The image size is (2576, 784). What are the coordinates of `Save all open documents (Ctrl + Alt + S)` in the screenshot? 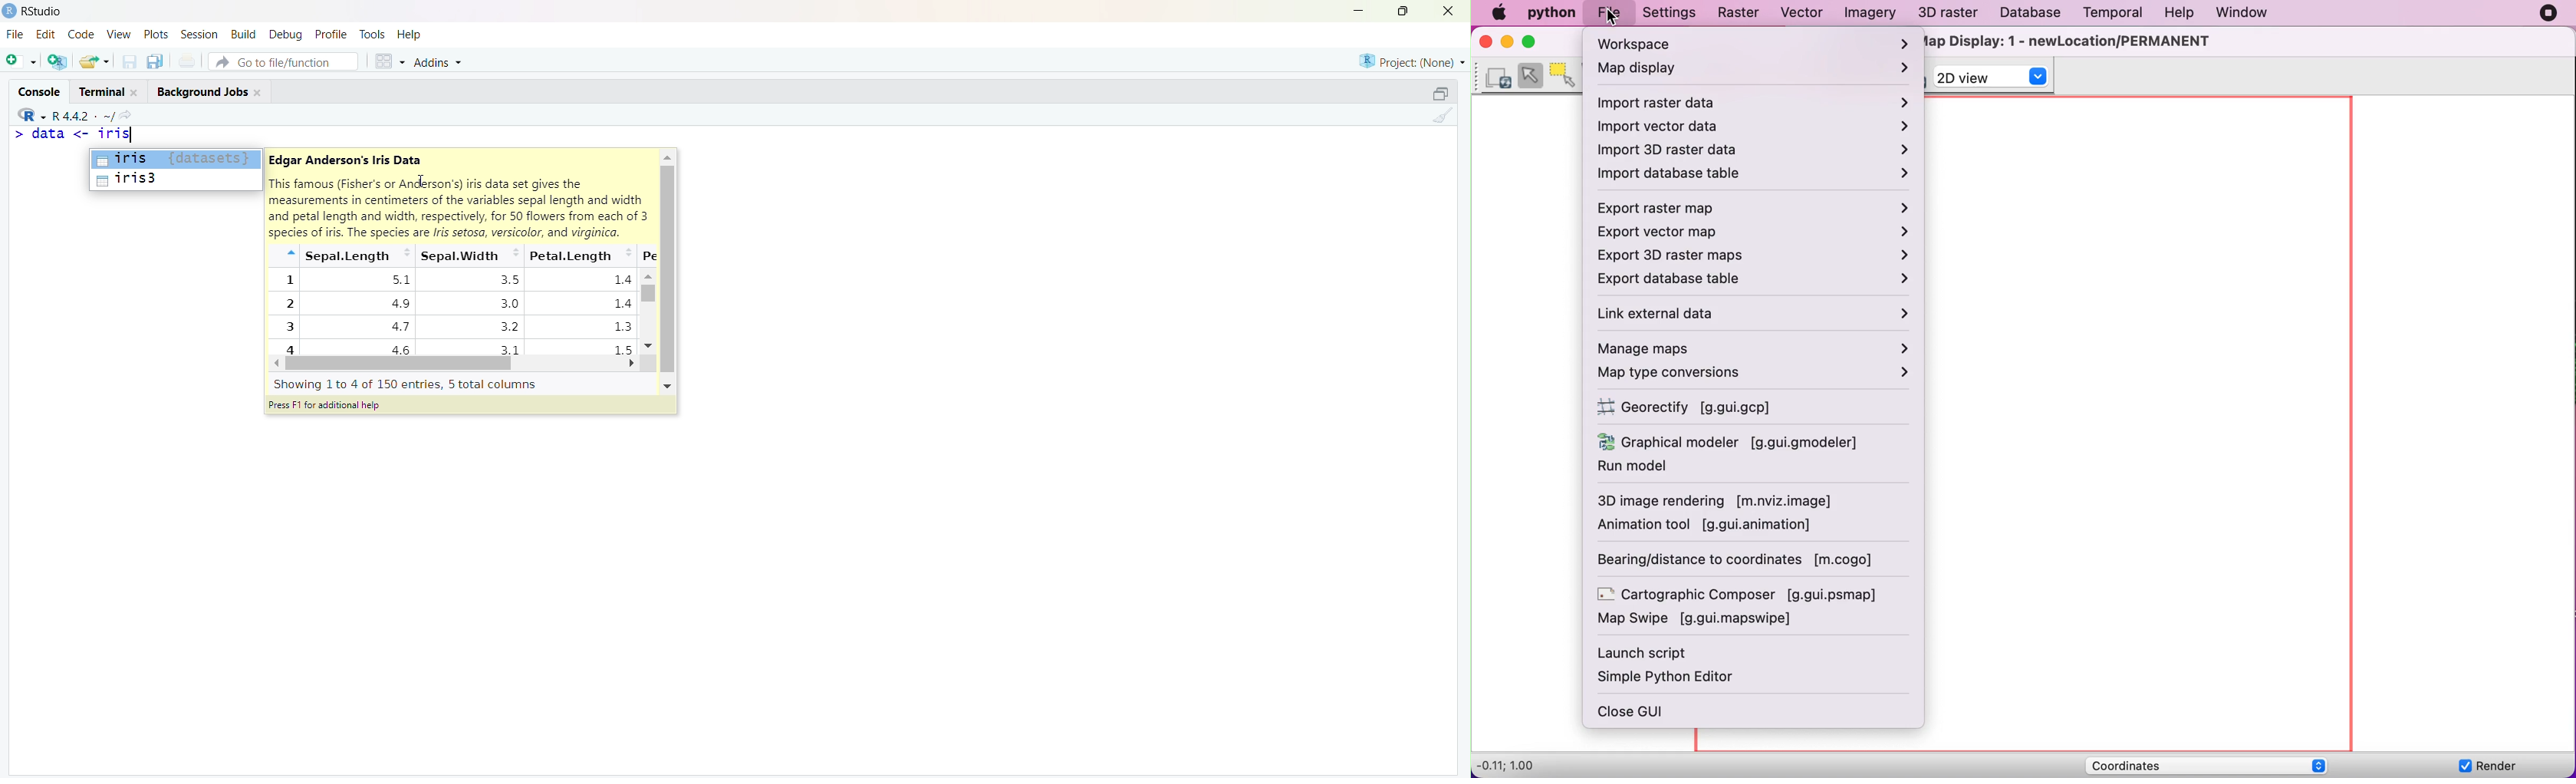 It's located at (153, 59).